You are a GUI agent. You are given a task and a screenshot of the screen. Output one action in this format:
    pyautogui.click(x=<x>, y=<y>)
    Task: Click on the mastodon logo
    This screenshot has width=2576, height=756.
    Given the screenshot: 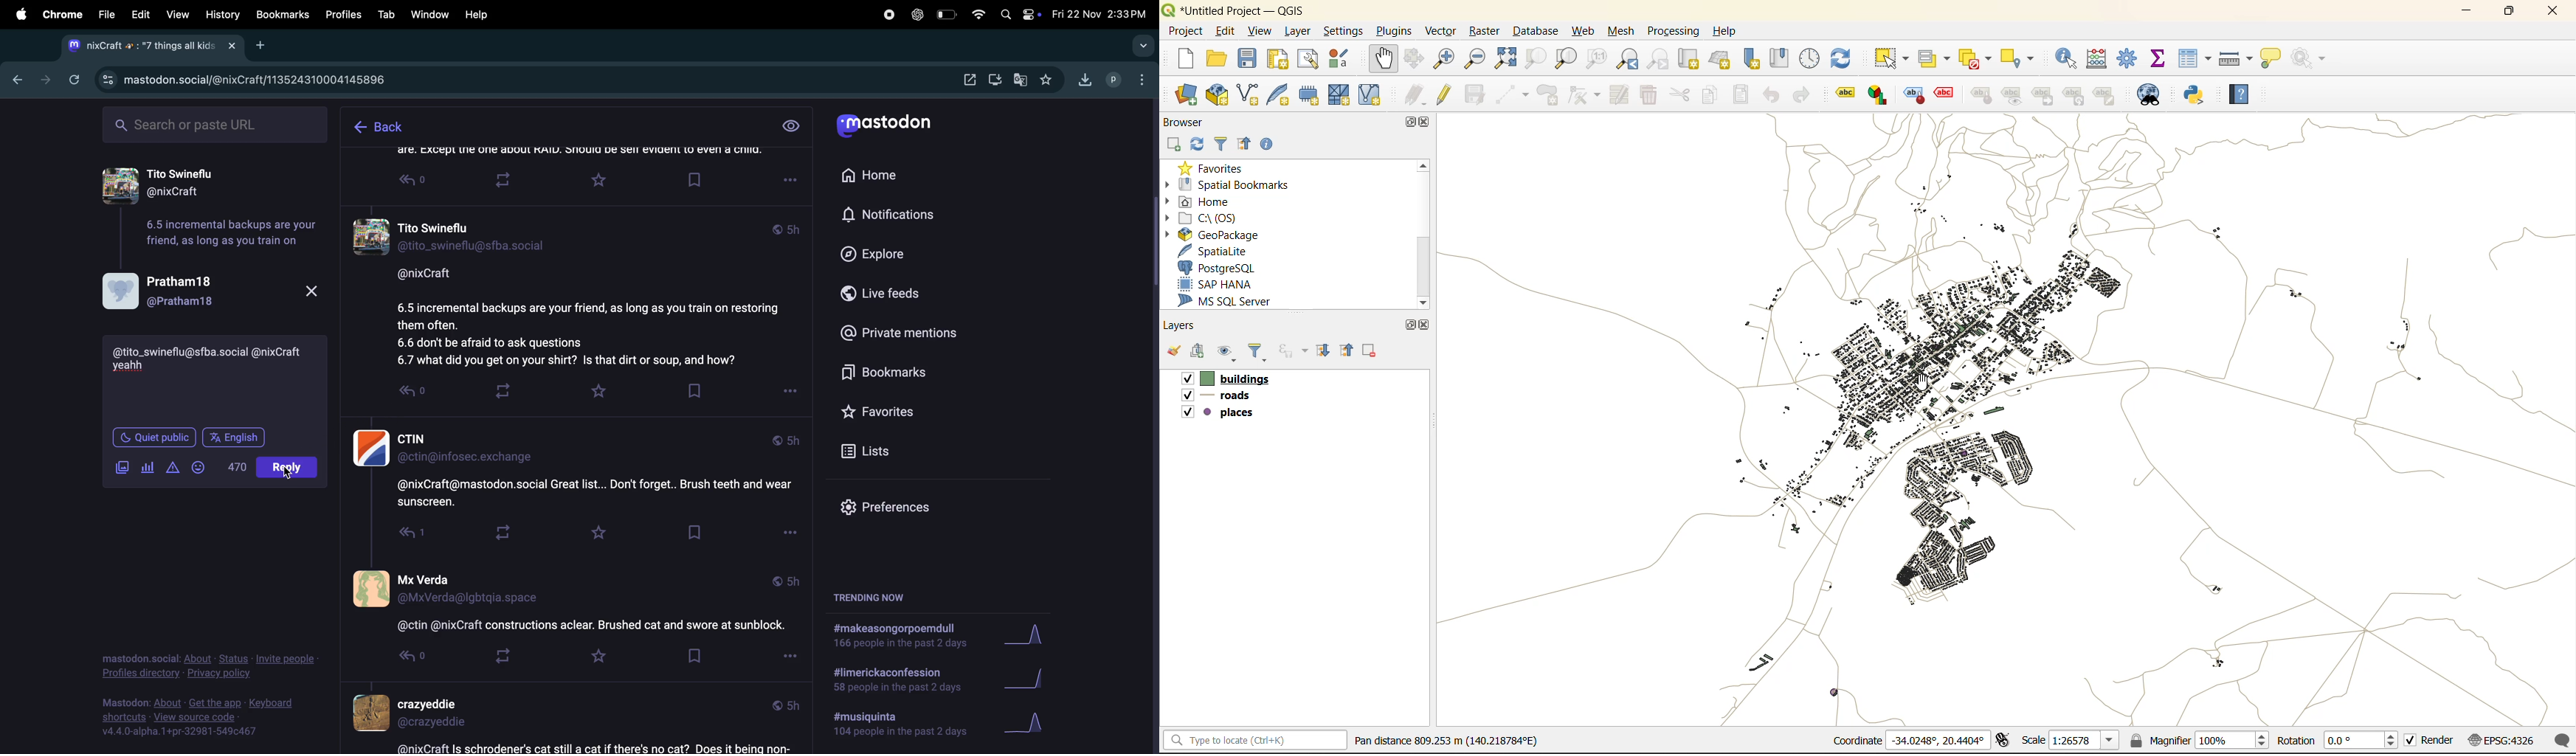 What is the action you would take?
    pyautogui.click(x=893, y=126)
    